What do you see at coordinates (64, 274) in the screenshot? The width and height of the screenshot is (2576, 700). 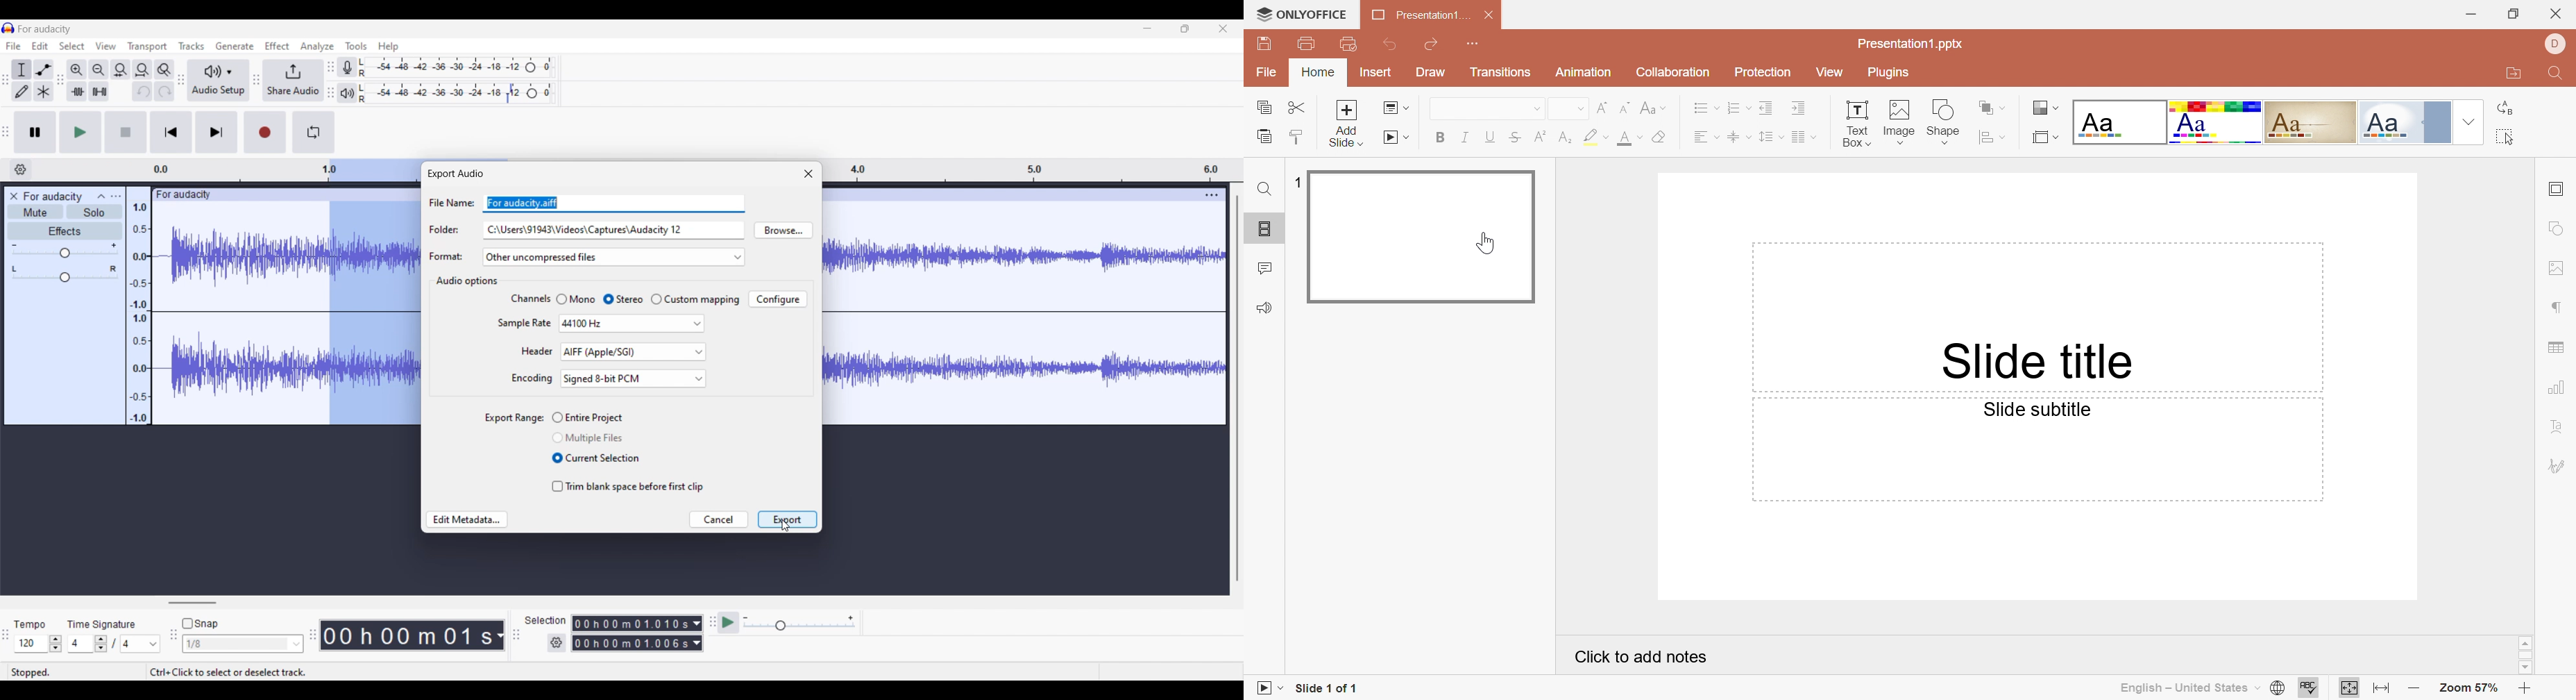 I see `Pan scale` at bounding box center [64, 274].